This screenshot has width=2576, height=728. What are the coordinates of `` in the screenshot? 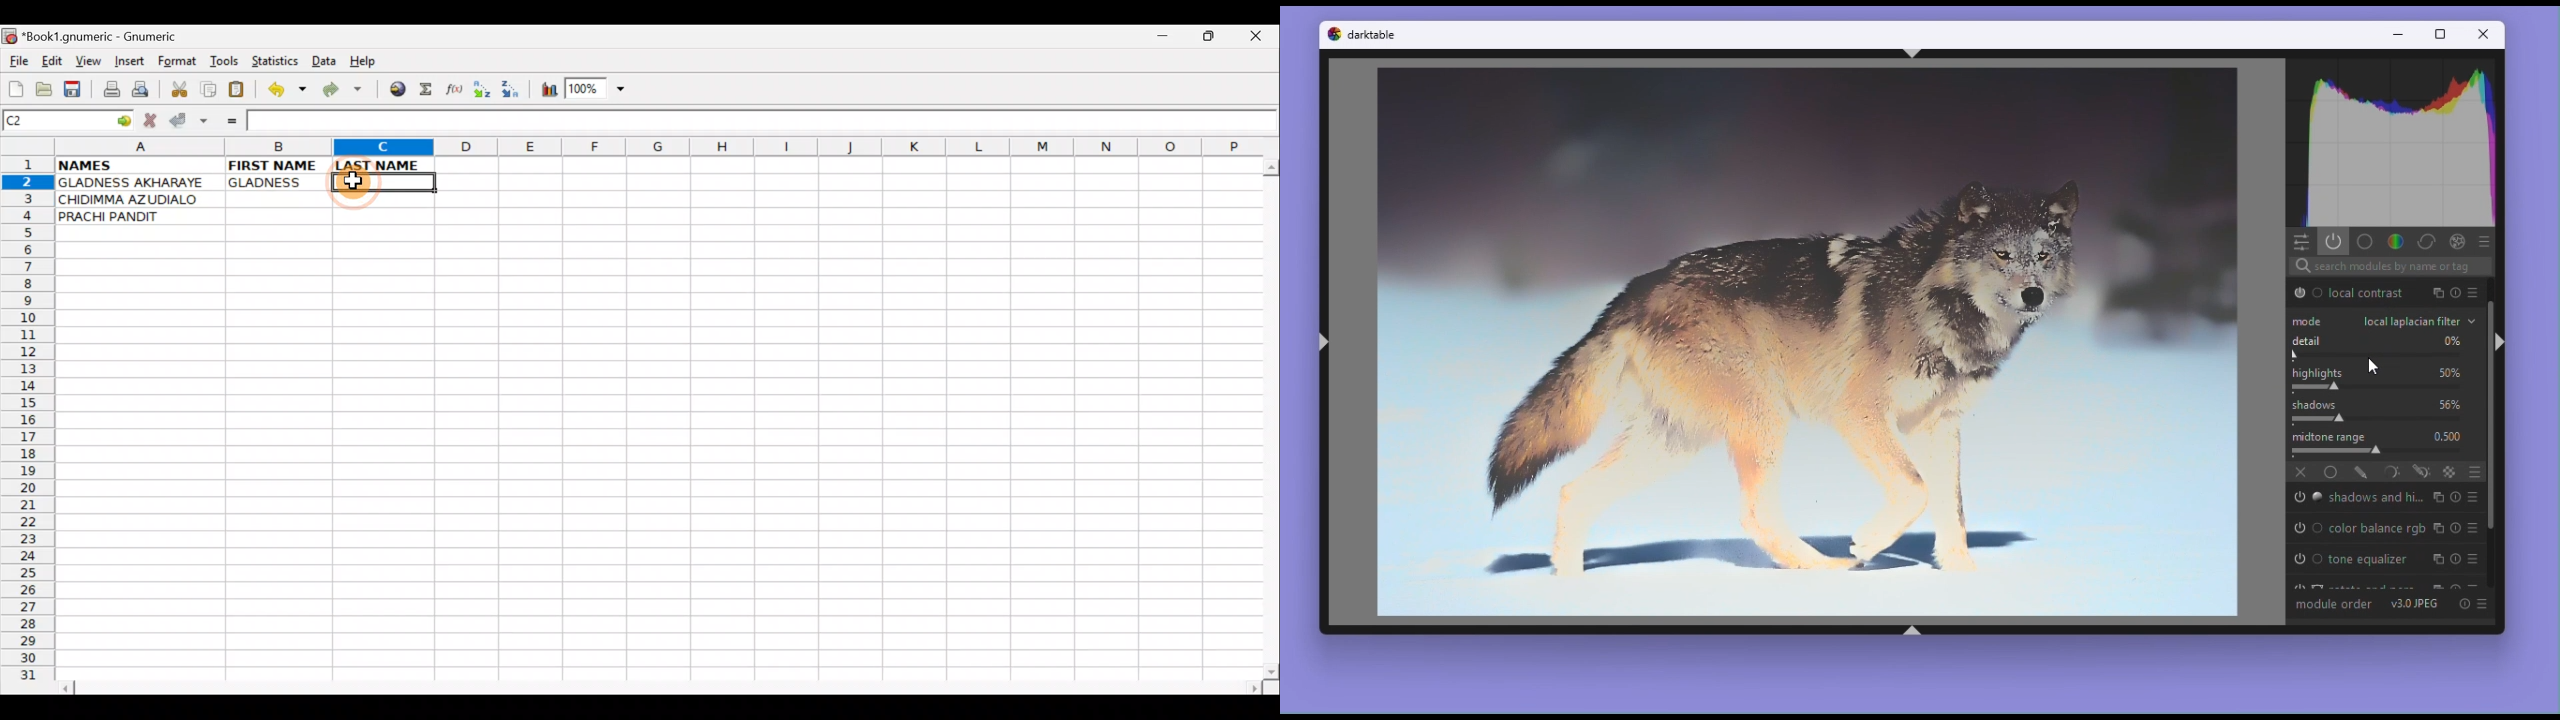 It's located at (2478, 293).